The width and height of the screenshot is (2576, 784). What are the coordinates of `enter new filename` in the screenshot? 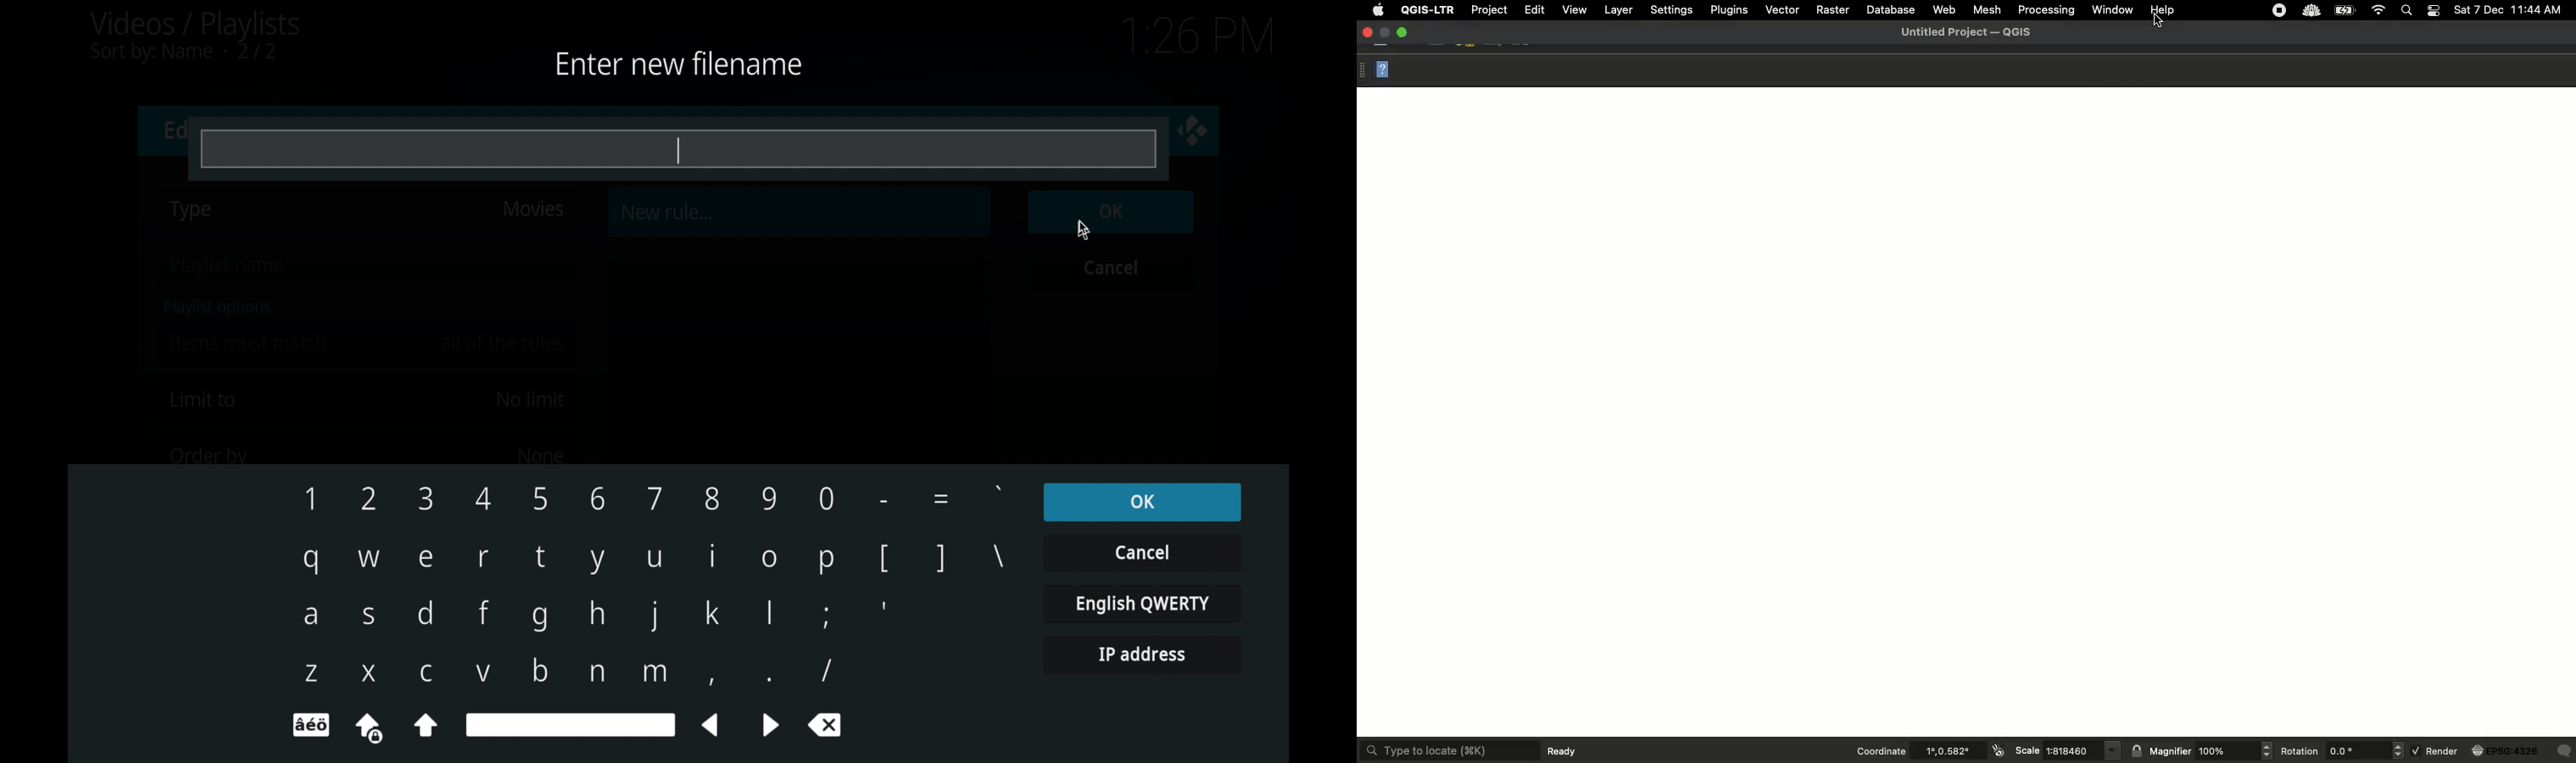 It's located at (676, 62).